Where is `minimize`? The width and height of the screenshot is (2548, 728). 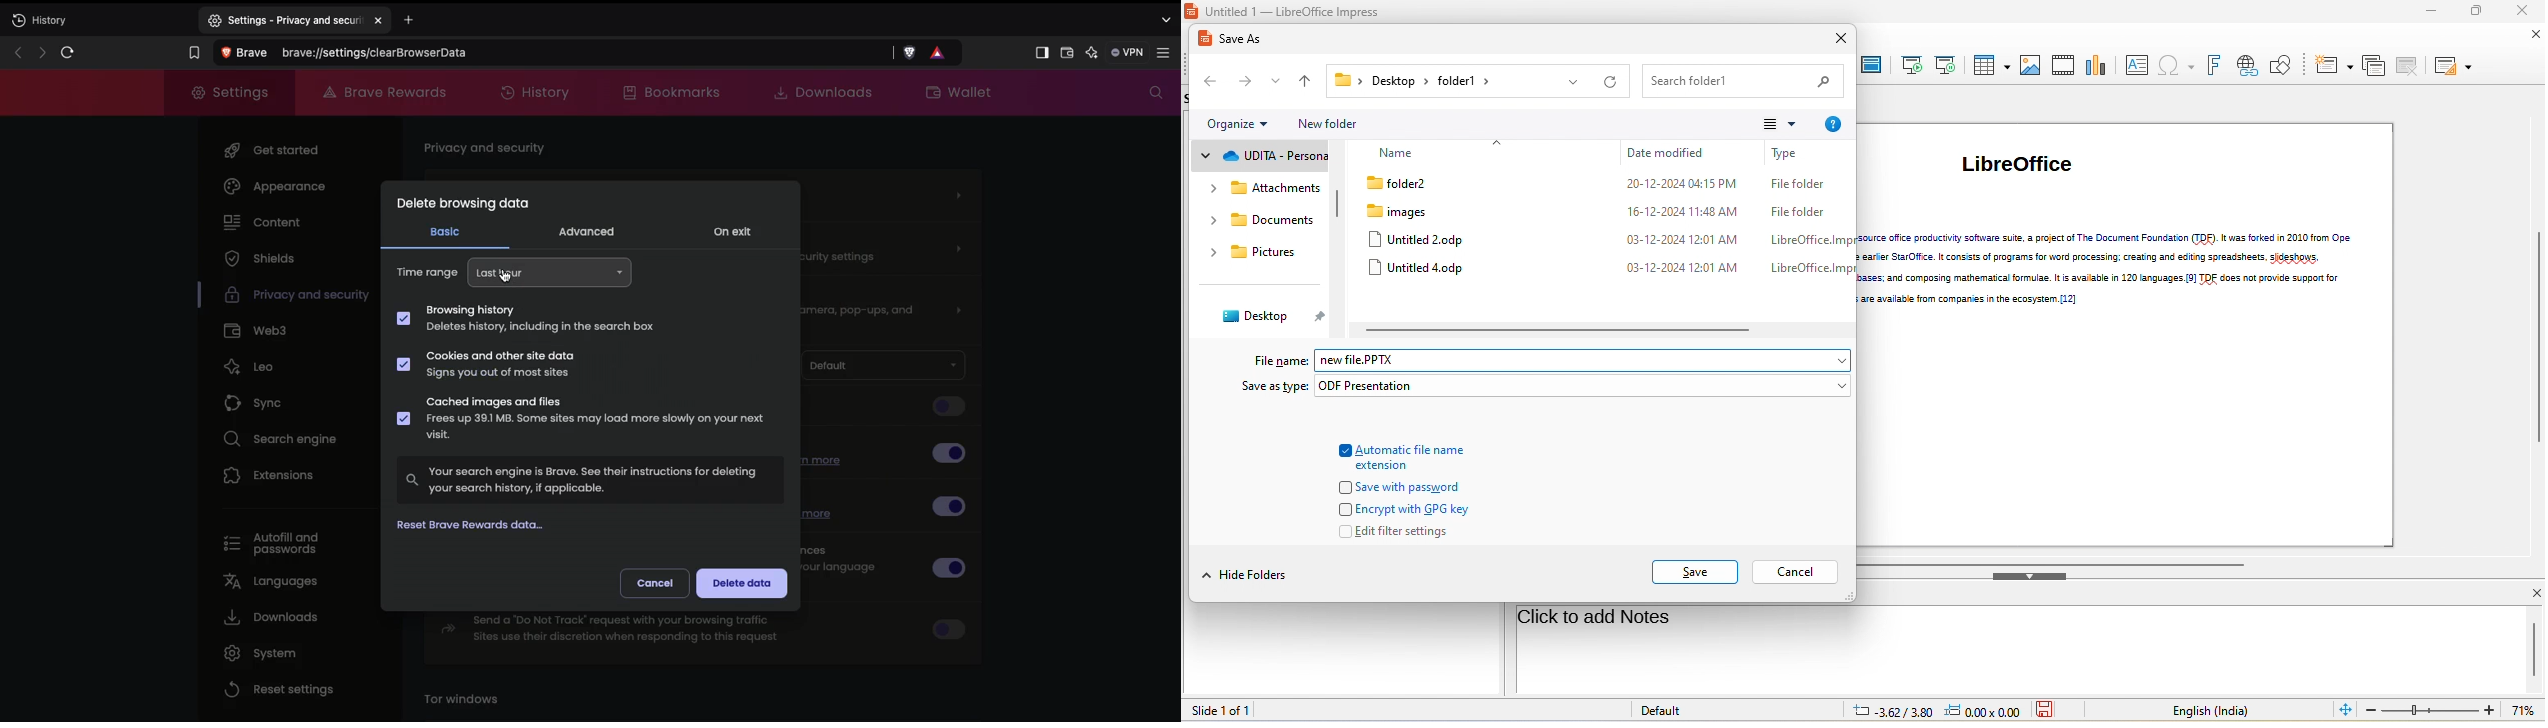
minimize is located at coordinates (2434, 12).